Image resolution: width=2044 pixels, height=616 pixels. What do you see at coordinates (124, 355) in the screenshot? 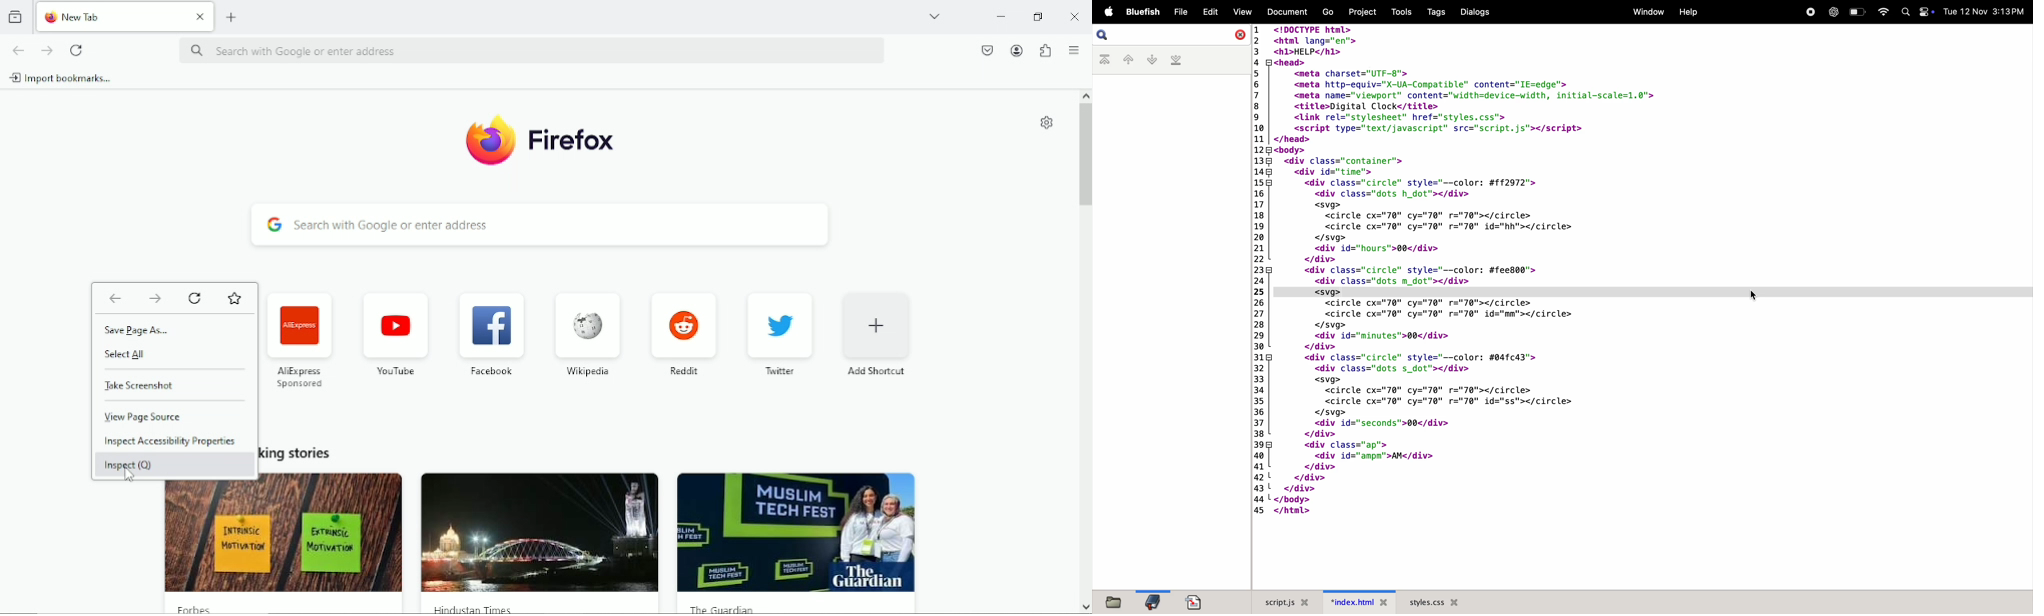
I see `Select all` at bounding box center [124, 355].